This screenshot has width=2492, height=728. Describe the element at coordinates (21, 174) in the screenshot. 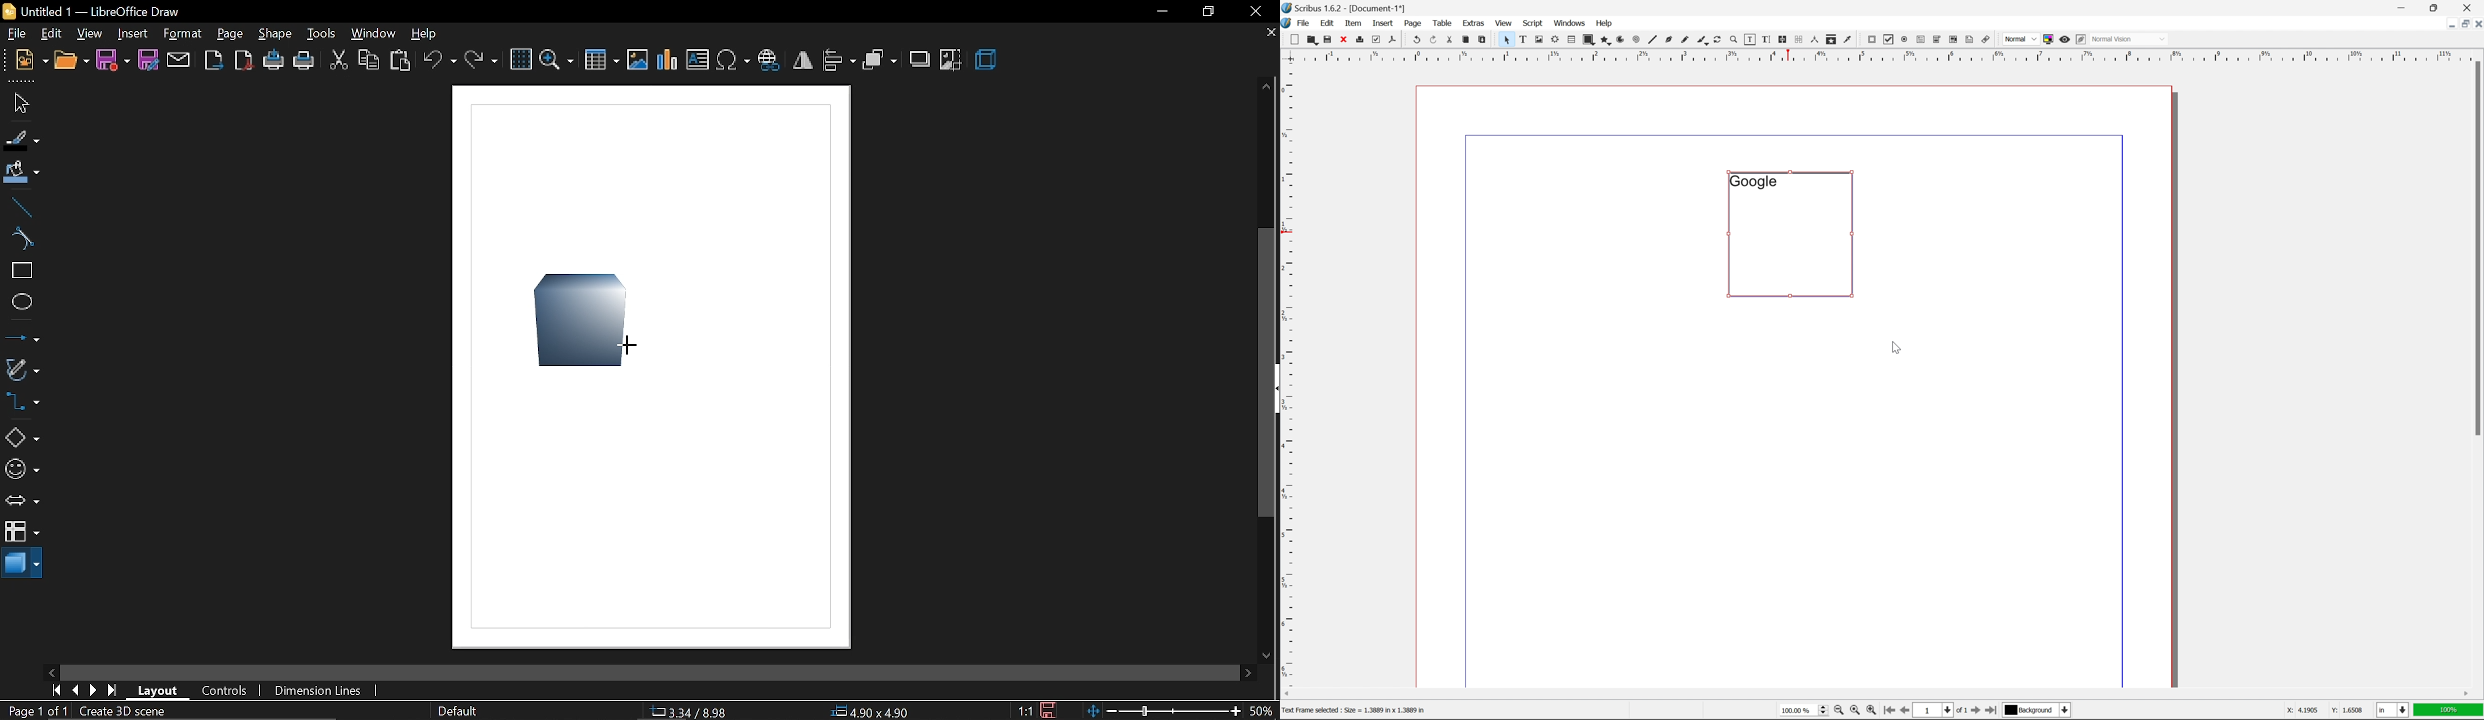

I see `fill color` at that location.